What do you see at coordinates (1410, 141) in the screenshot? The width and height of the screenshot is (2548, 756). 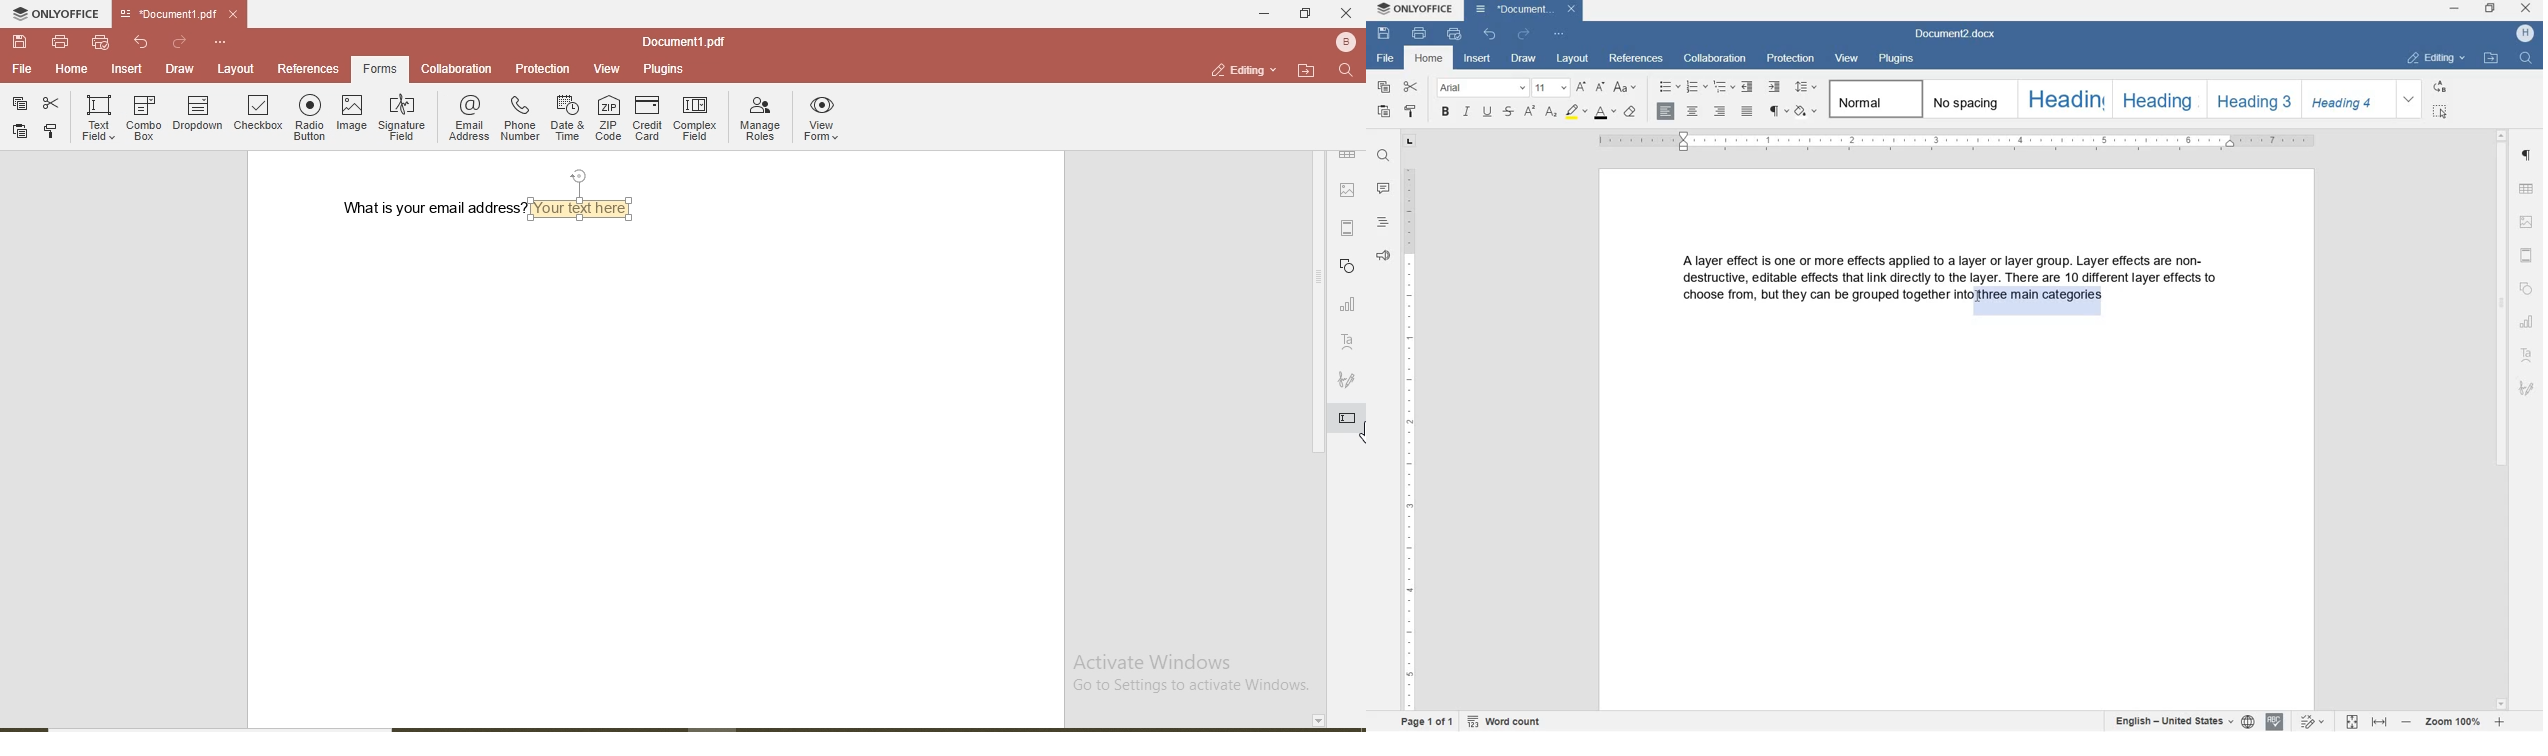 I see `tab` at bounding box center [1410, 141].